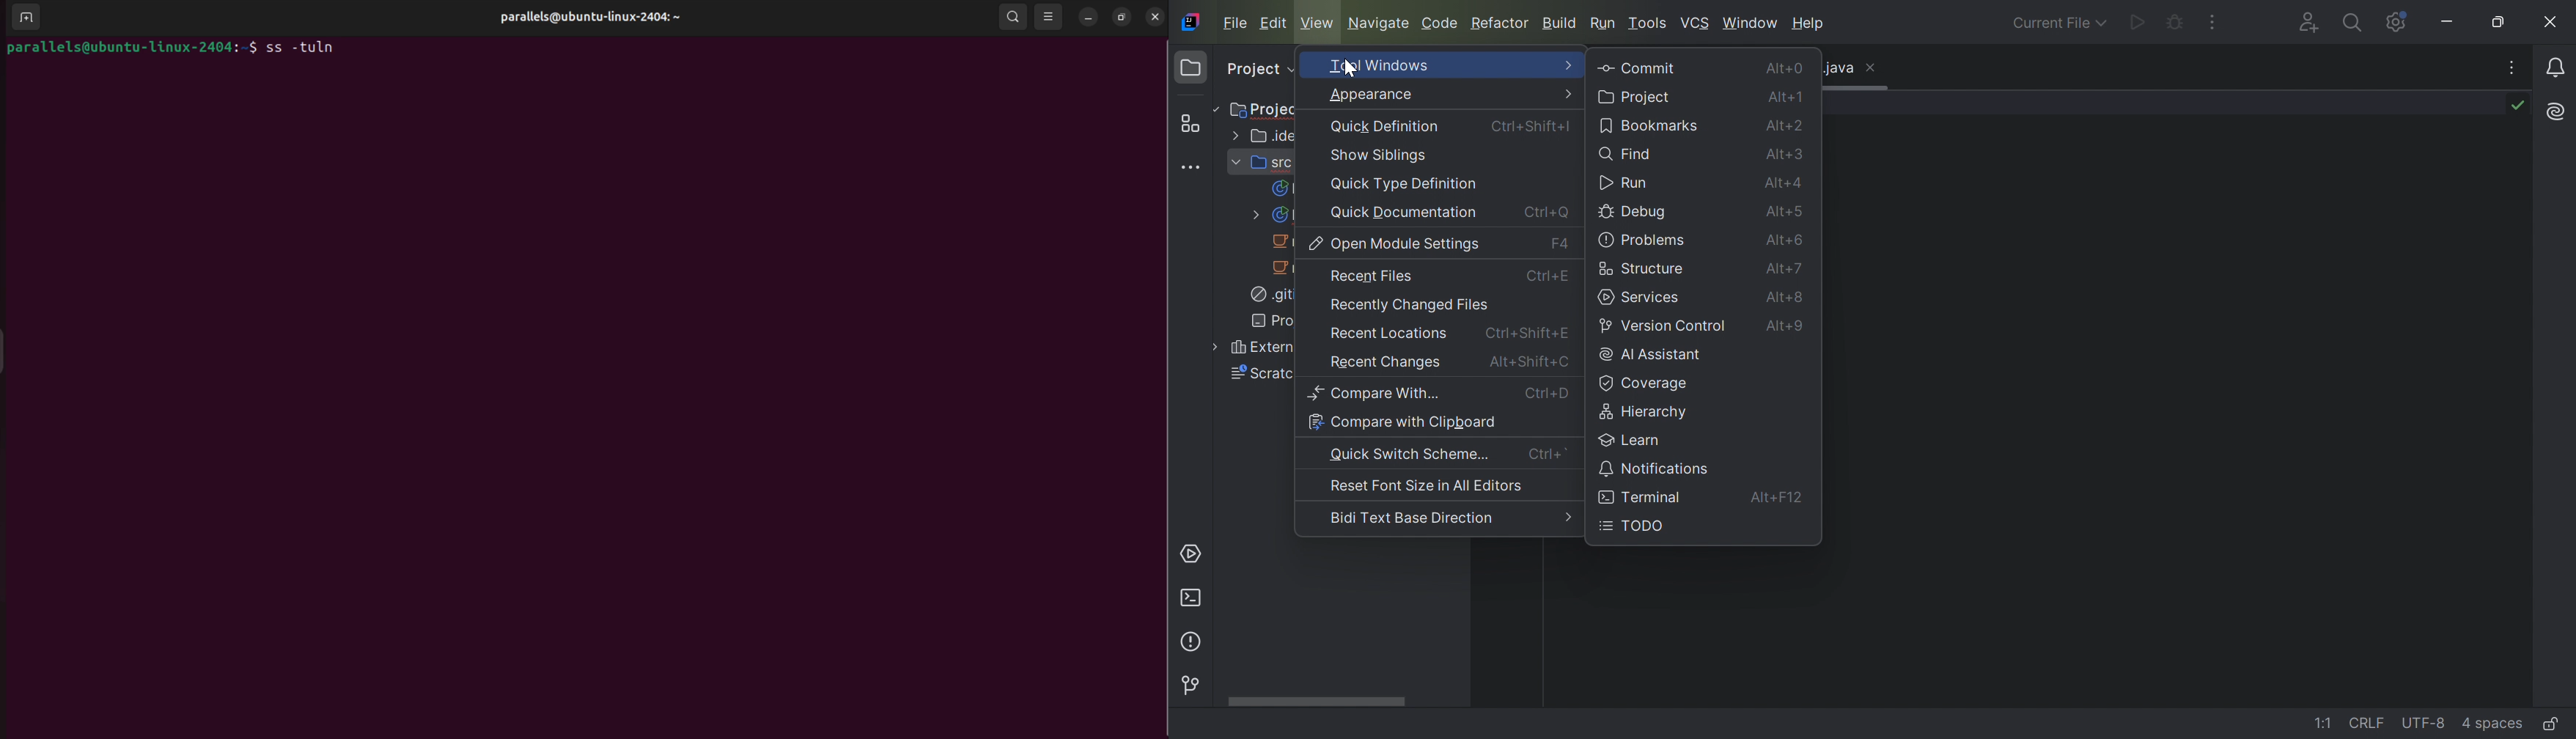 This screenshot has width=2576, height=756. I want to click on Updates available. IDE and Project settings., so click(2396, 22).